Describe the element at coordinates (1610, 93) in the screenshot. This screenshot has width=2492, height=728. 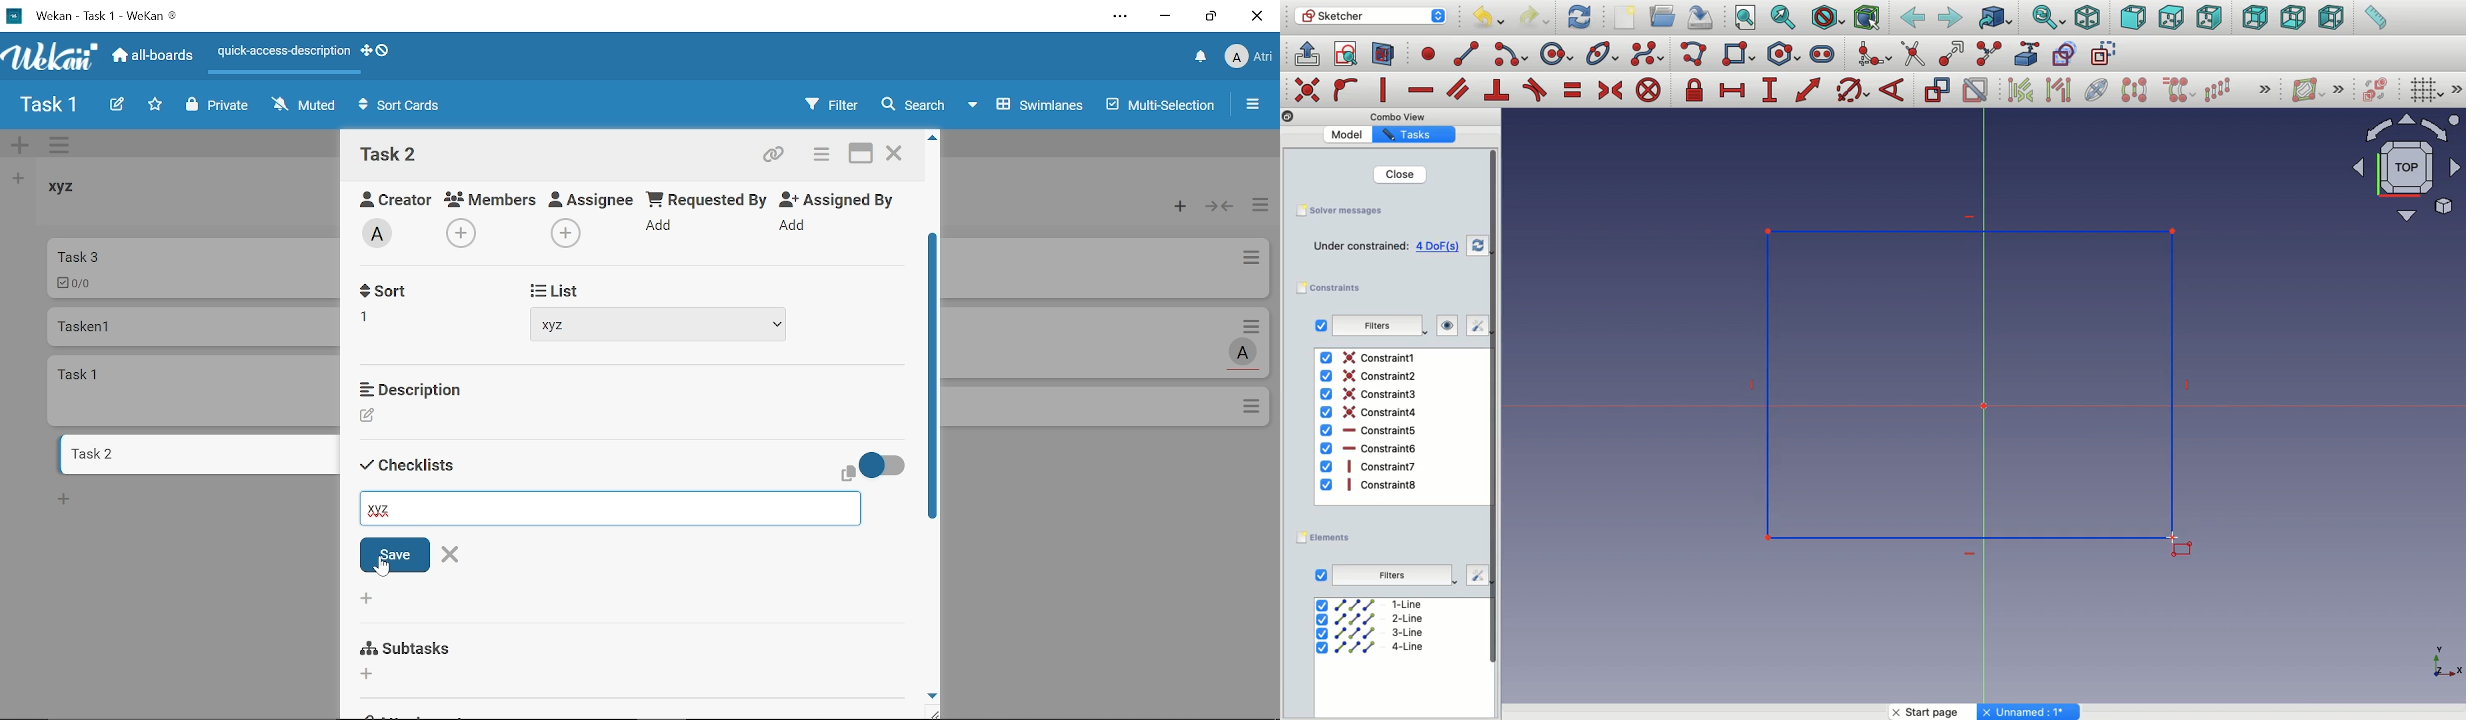
I see `constrain symmetrical ` at that location.